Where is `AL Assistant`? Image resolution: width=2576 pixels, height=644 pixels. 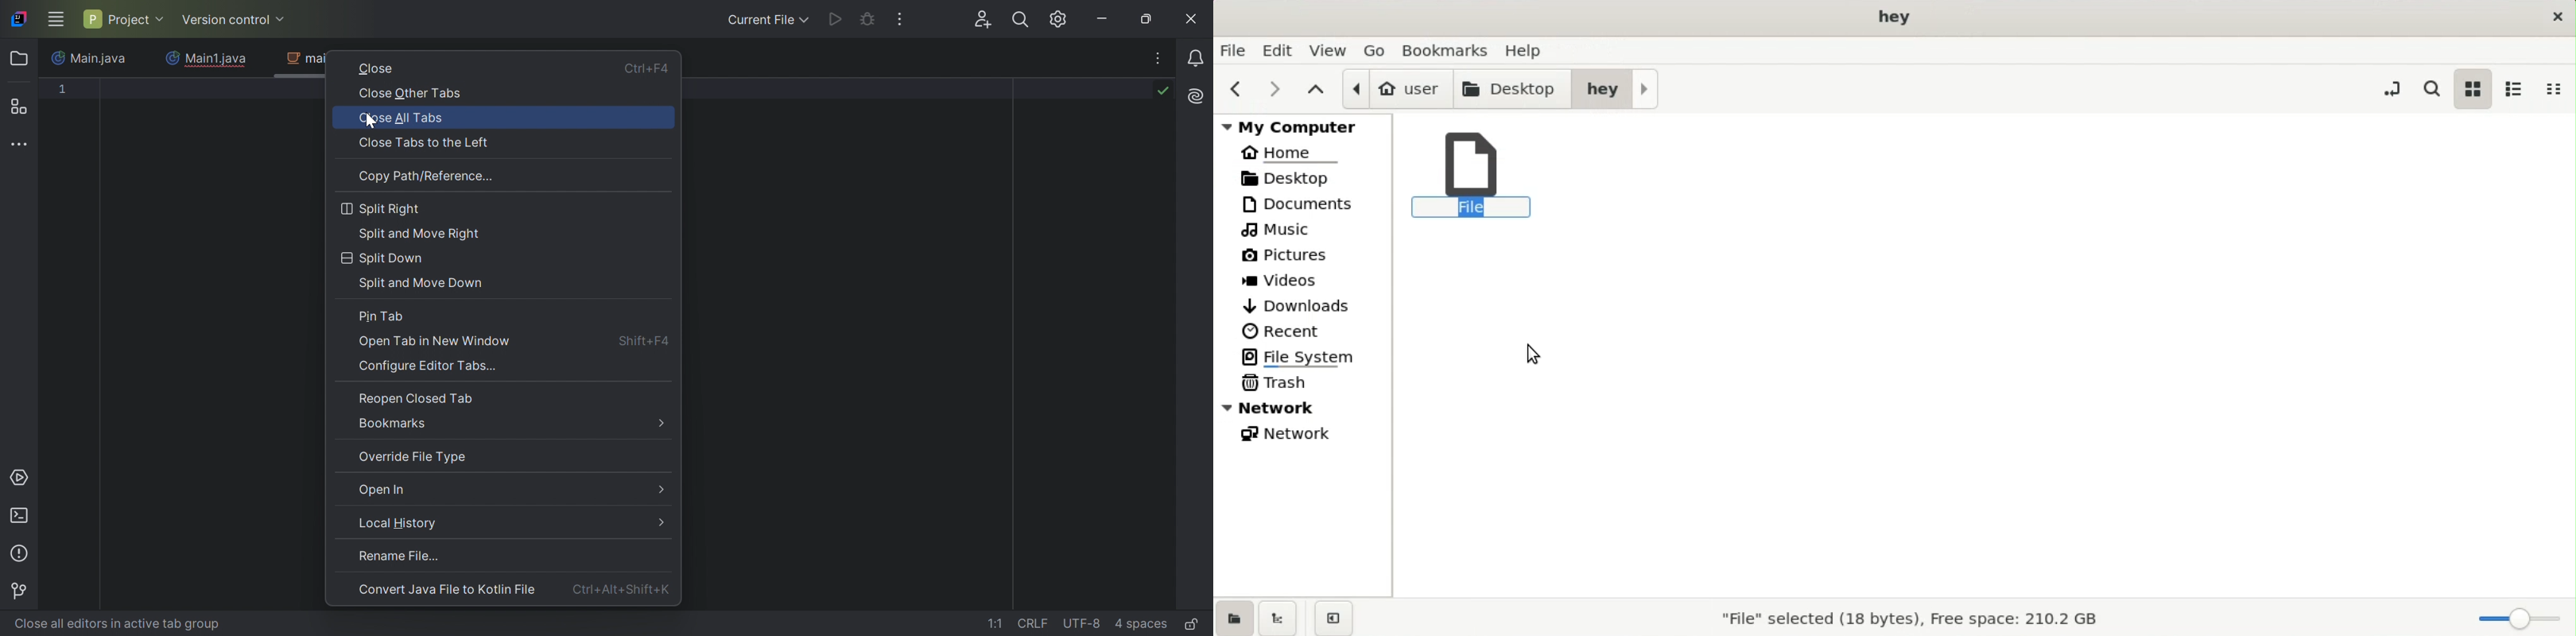 AL Assistant is located at coordinates (1199, 96).